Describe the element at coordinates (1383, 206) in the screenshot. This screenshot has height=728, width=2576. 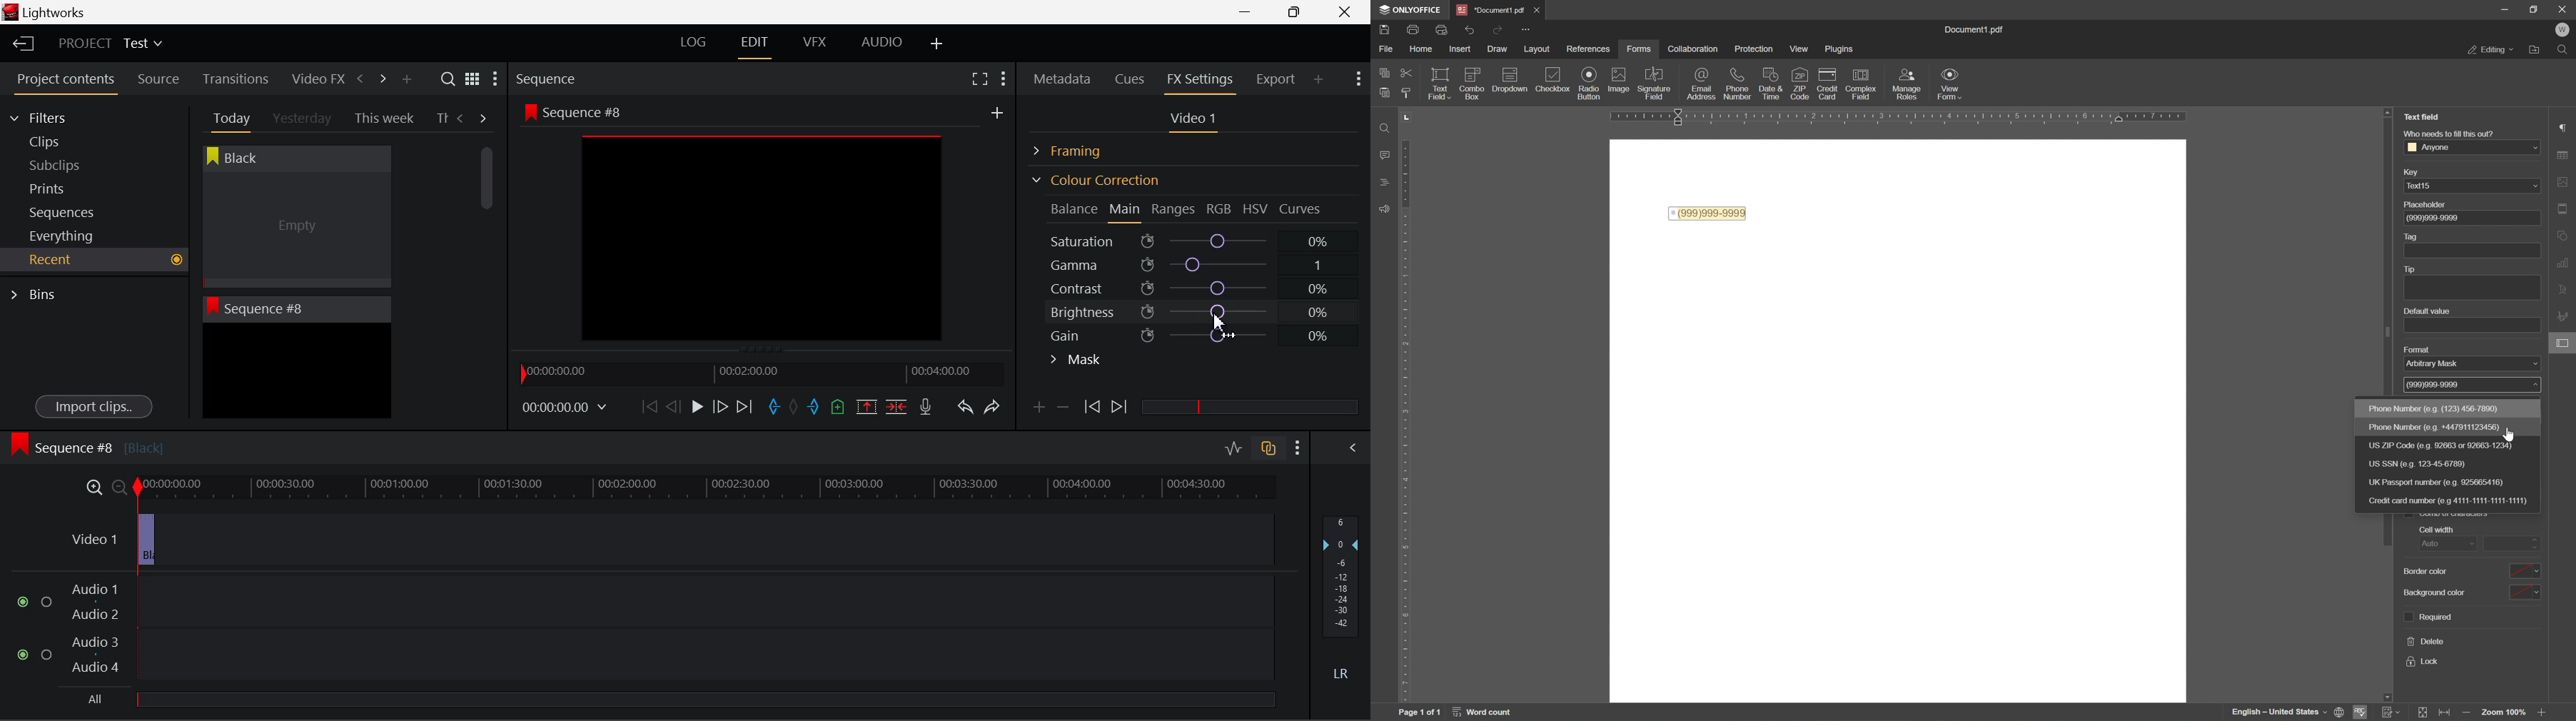
I see `feedback and support` at that location.